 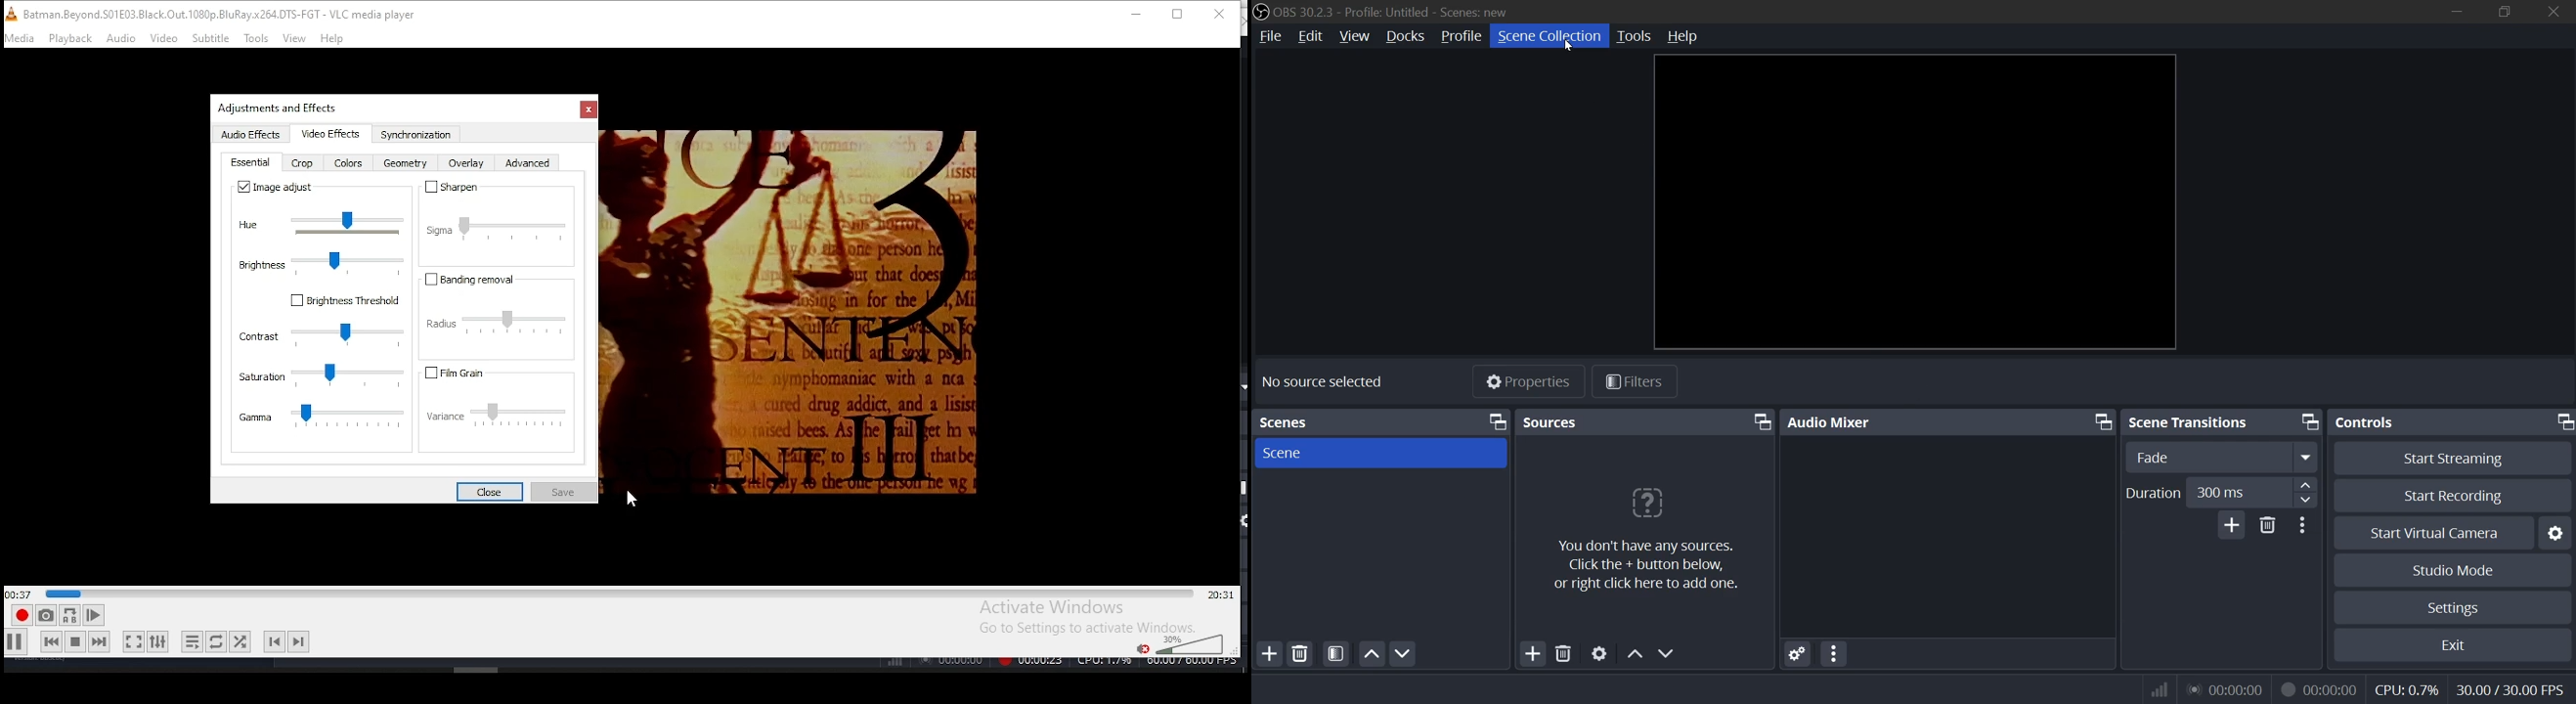 What do you see at coordinates (2319, 688) in the screenshot?
I see `record streamed` at bounding box center [2319, 688].